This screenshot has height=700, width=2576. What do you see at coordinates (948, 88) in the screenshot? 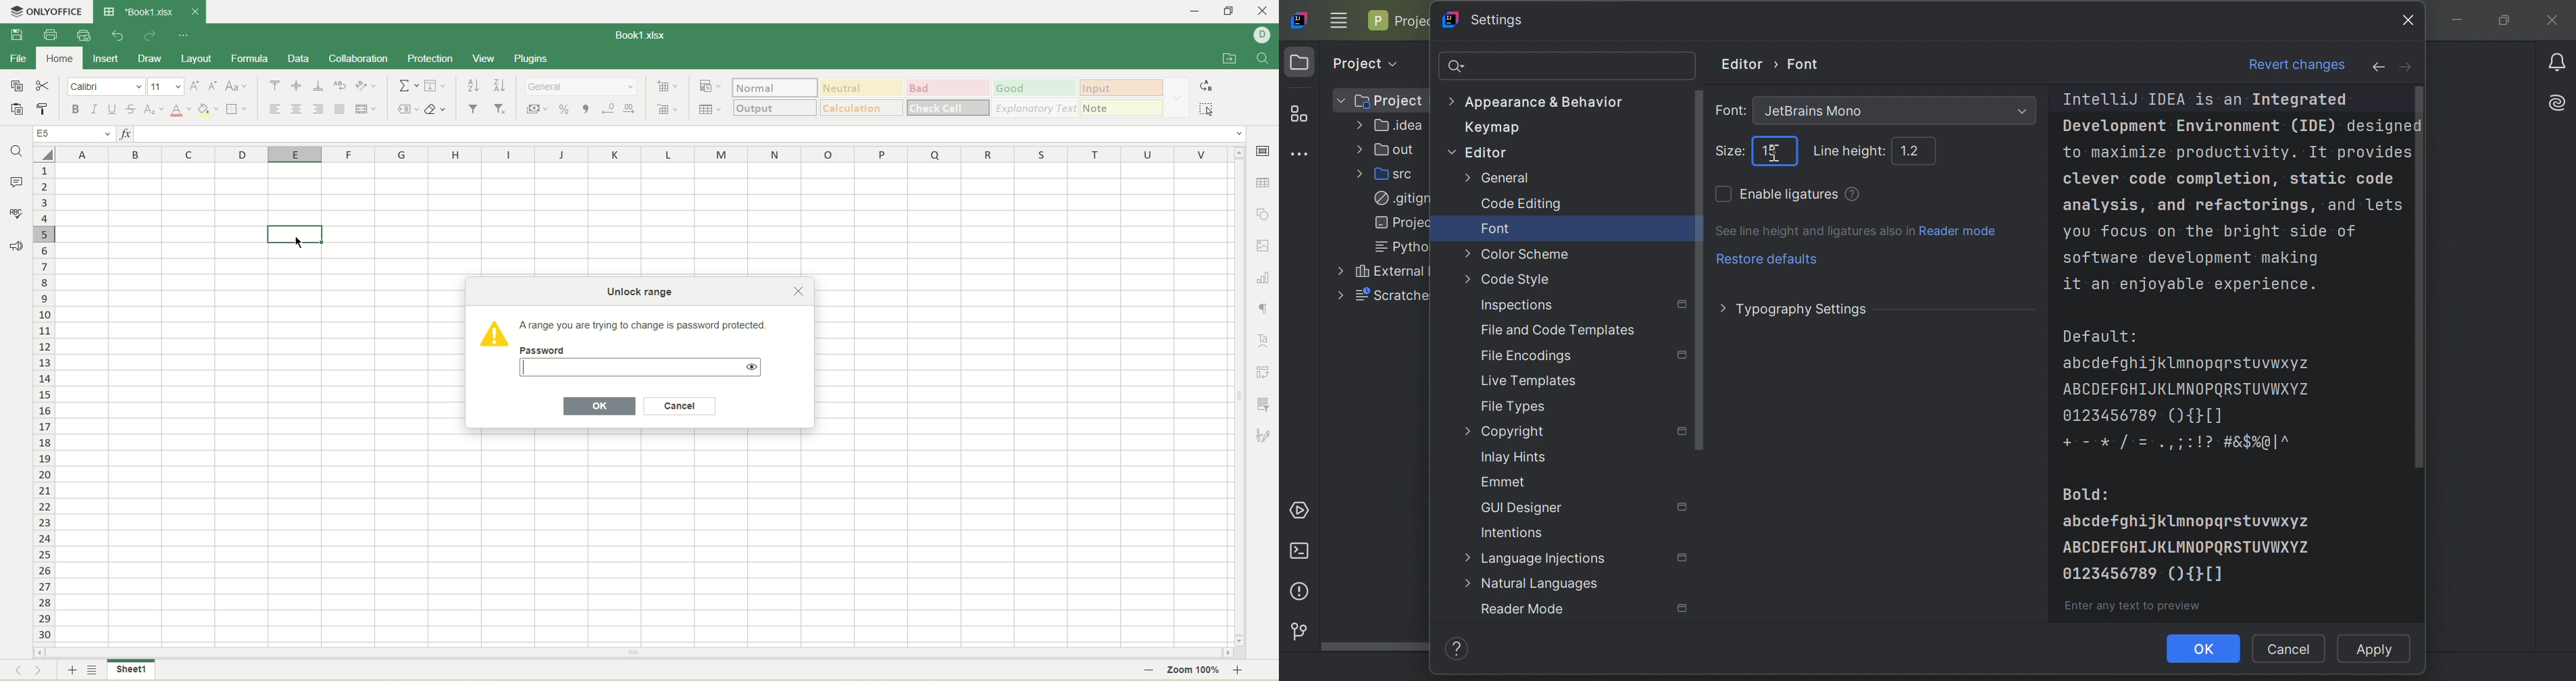
I see `bad` at bounding box center [948, 88].